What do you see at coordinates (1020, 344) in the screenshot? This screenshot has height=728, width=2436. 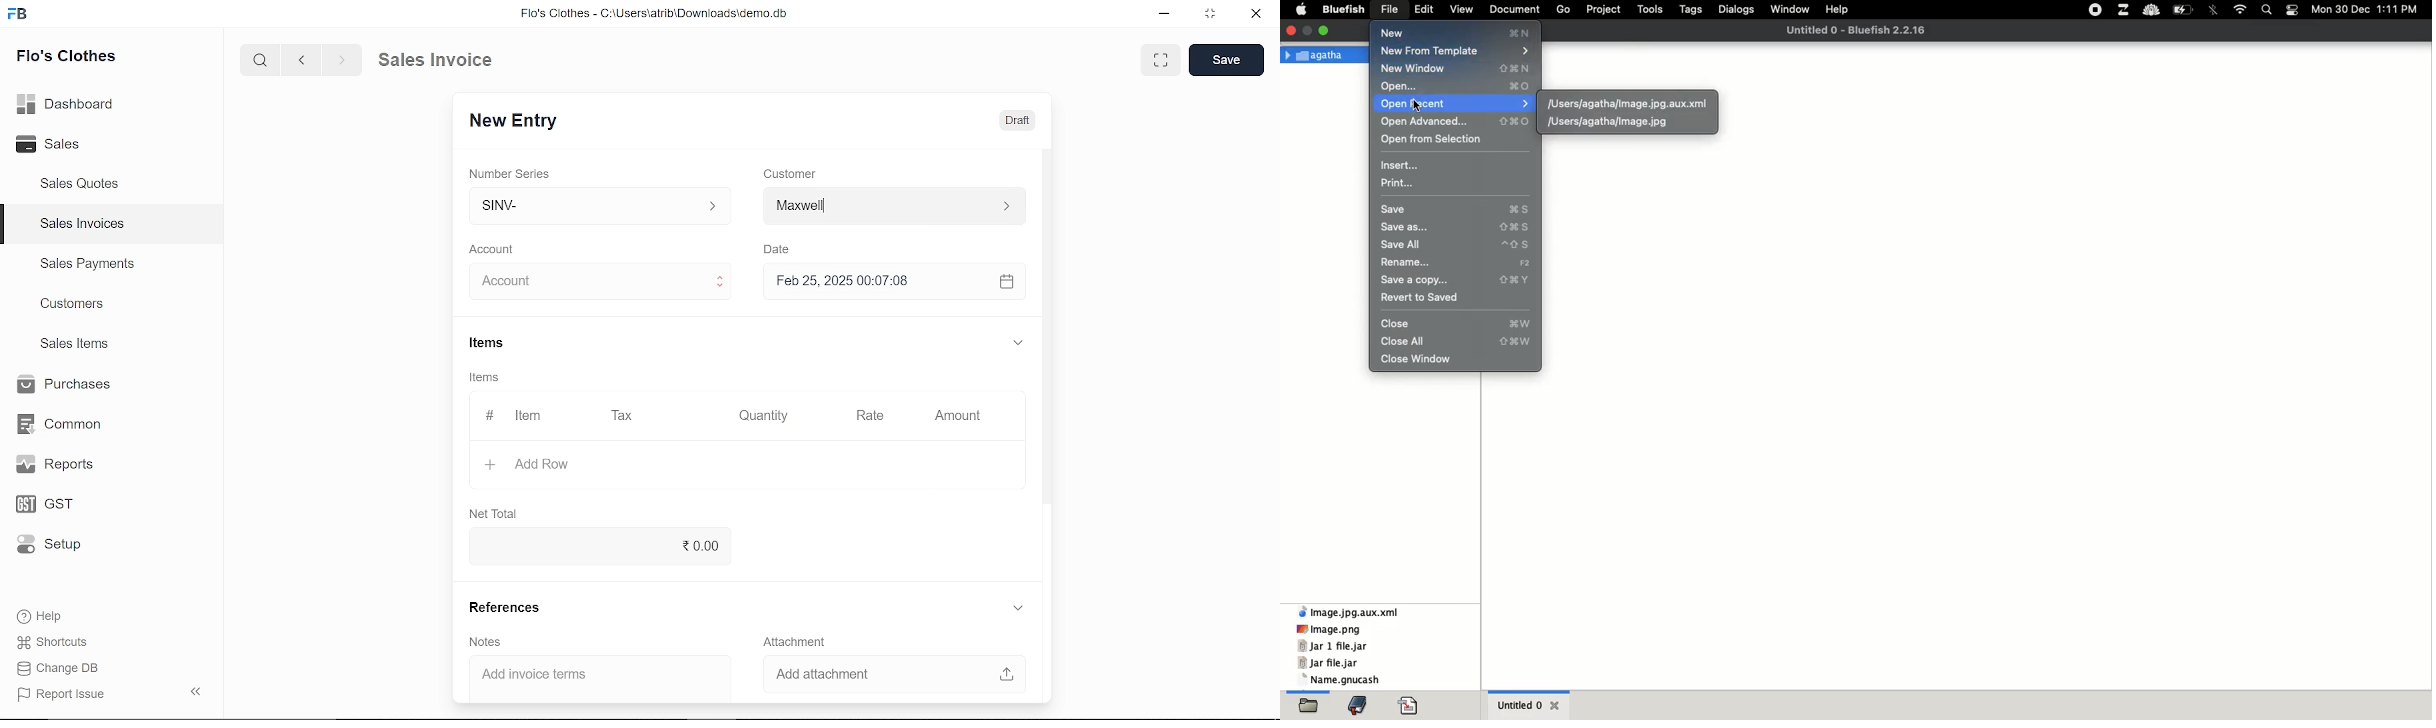 I see `expand` at bounding box center [1020, 344].